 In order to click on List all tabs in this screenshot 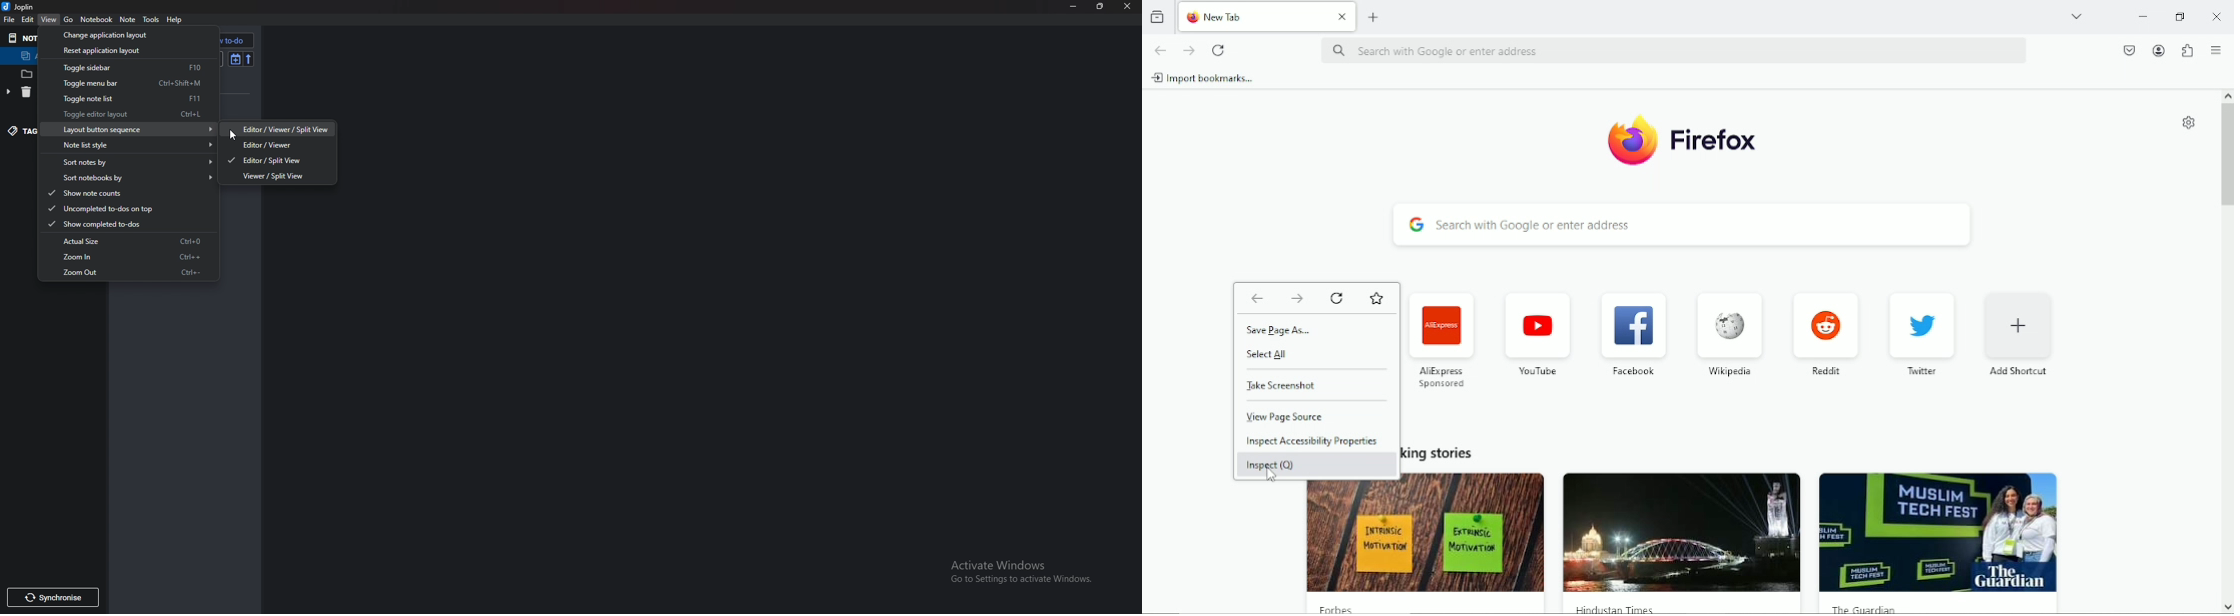, I will do `click(2076, 15)`.